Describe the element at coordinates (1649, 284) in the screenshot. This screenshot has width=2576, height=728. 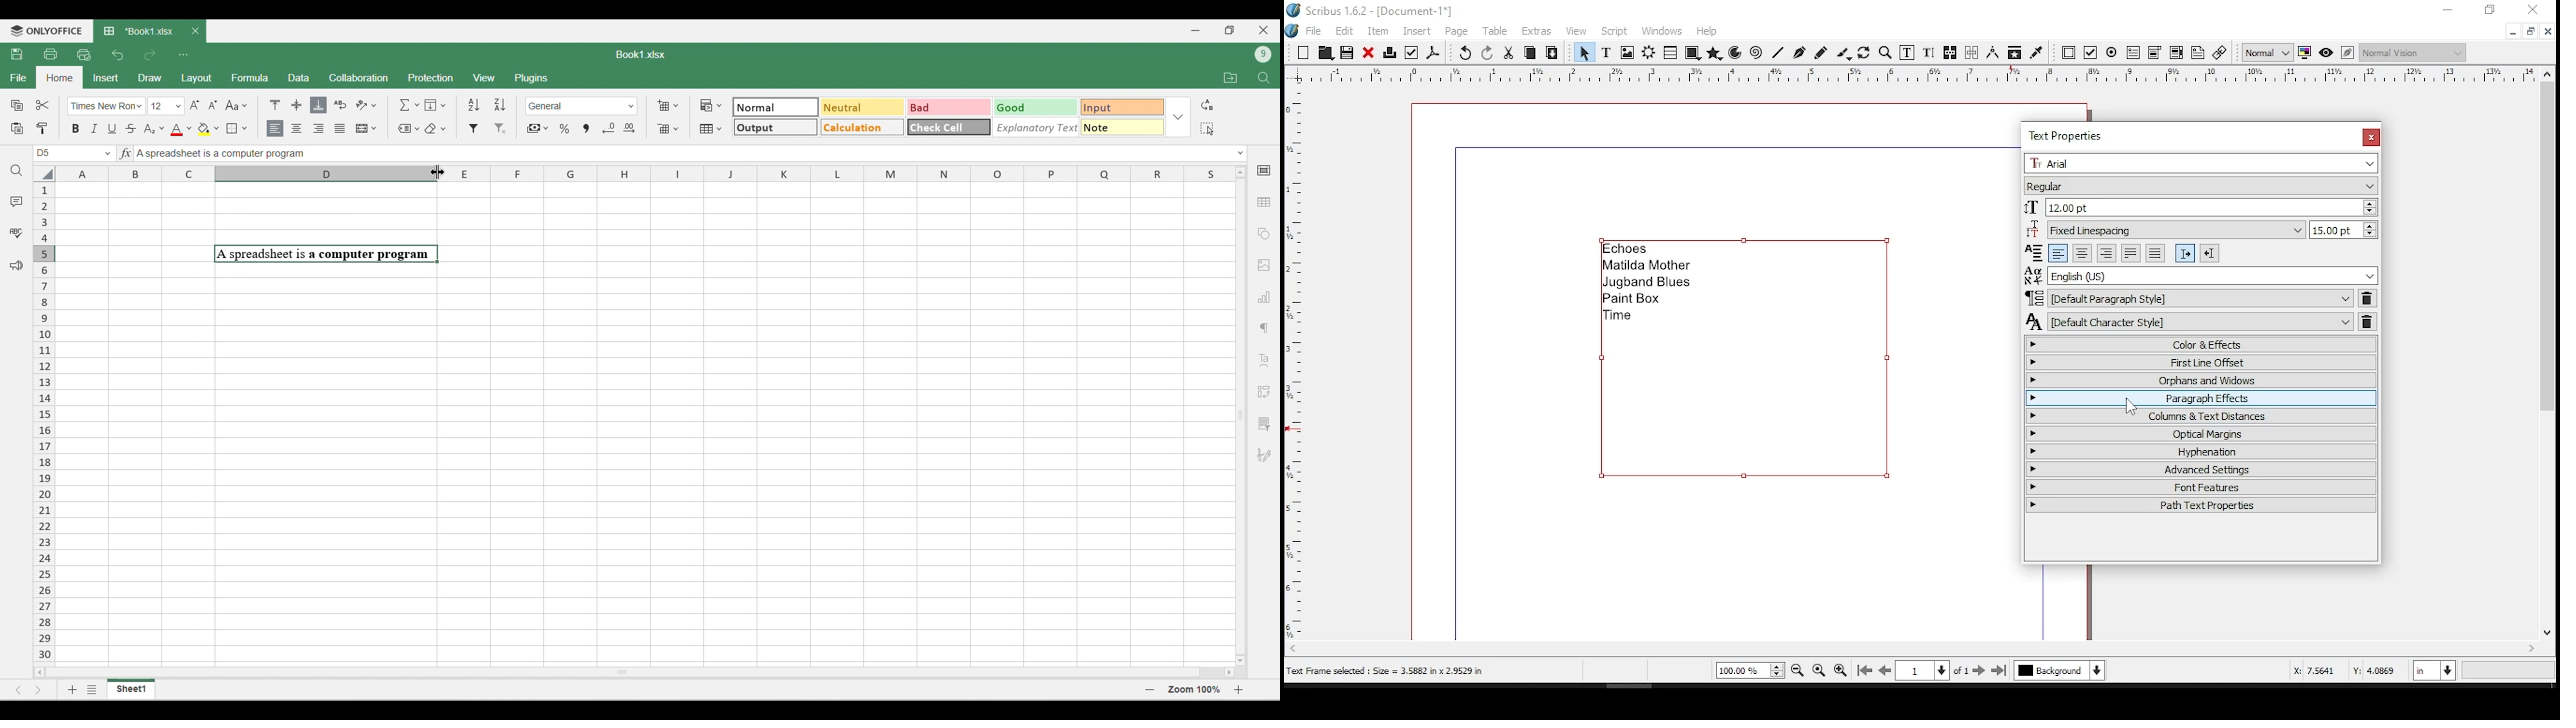
I see `jugband blues` at that location.